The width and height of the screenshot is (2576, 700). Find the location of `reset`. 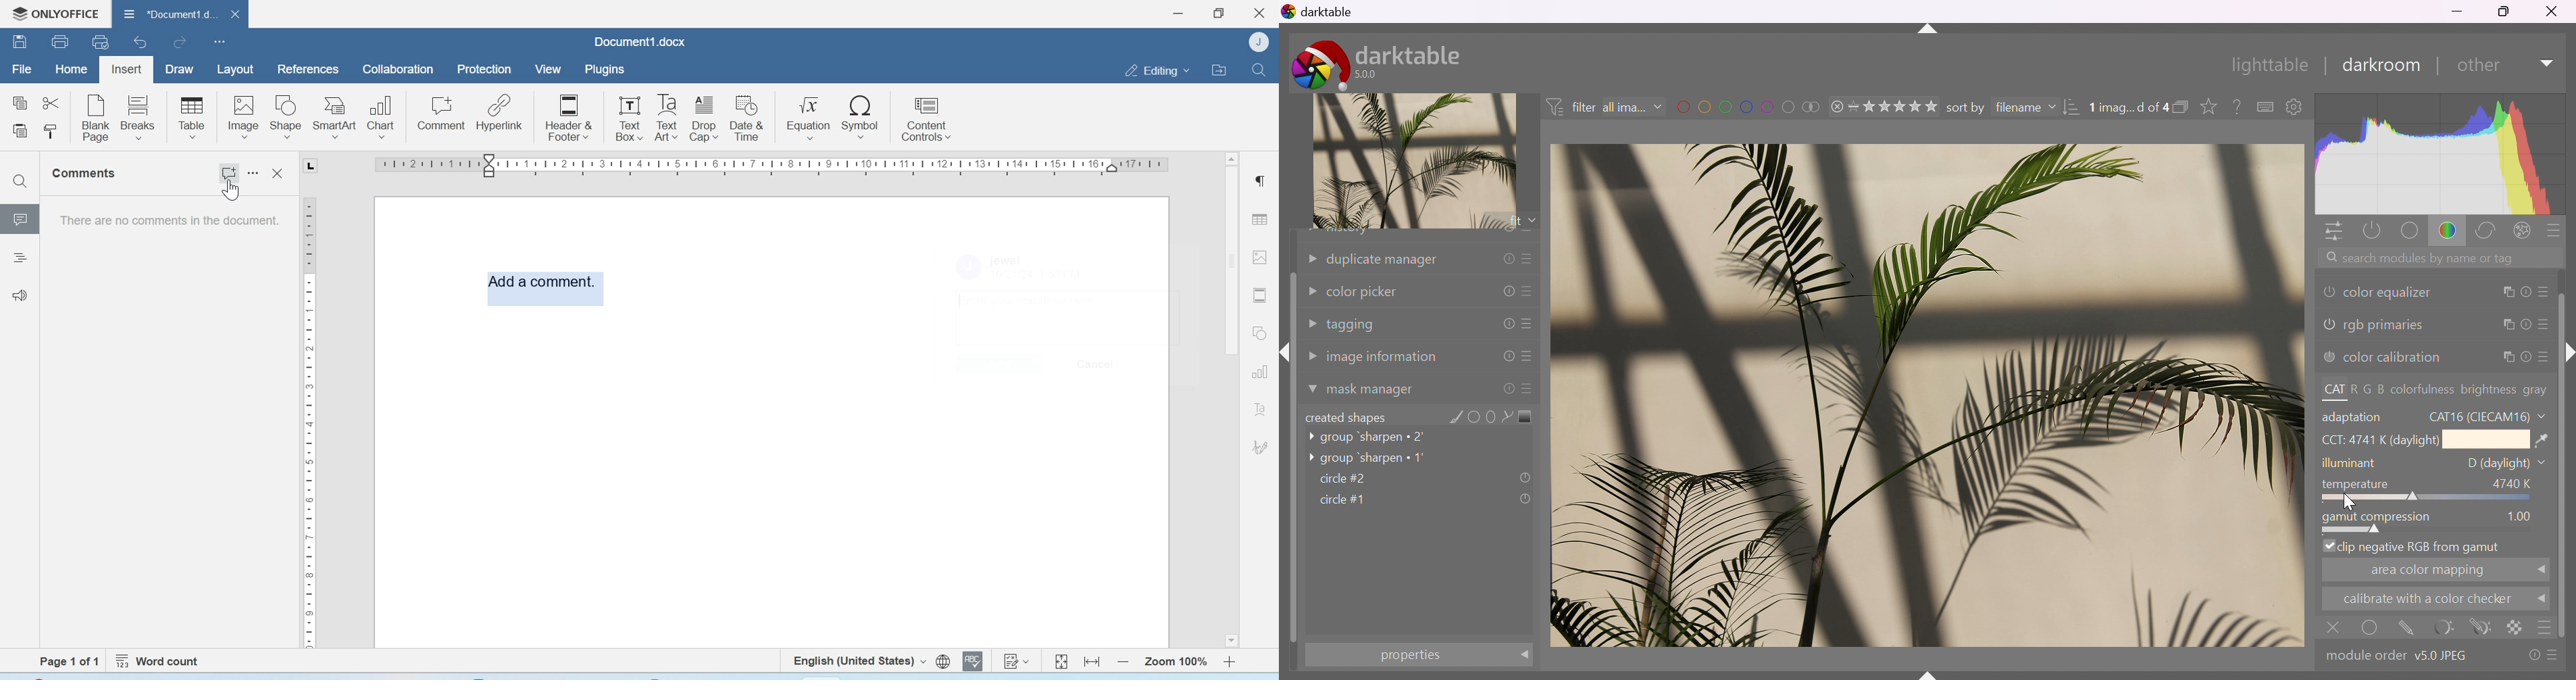

reset is located at coordinates (2440, 629).